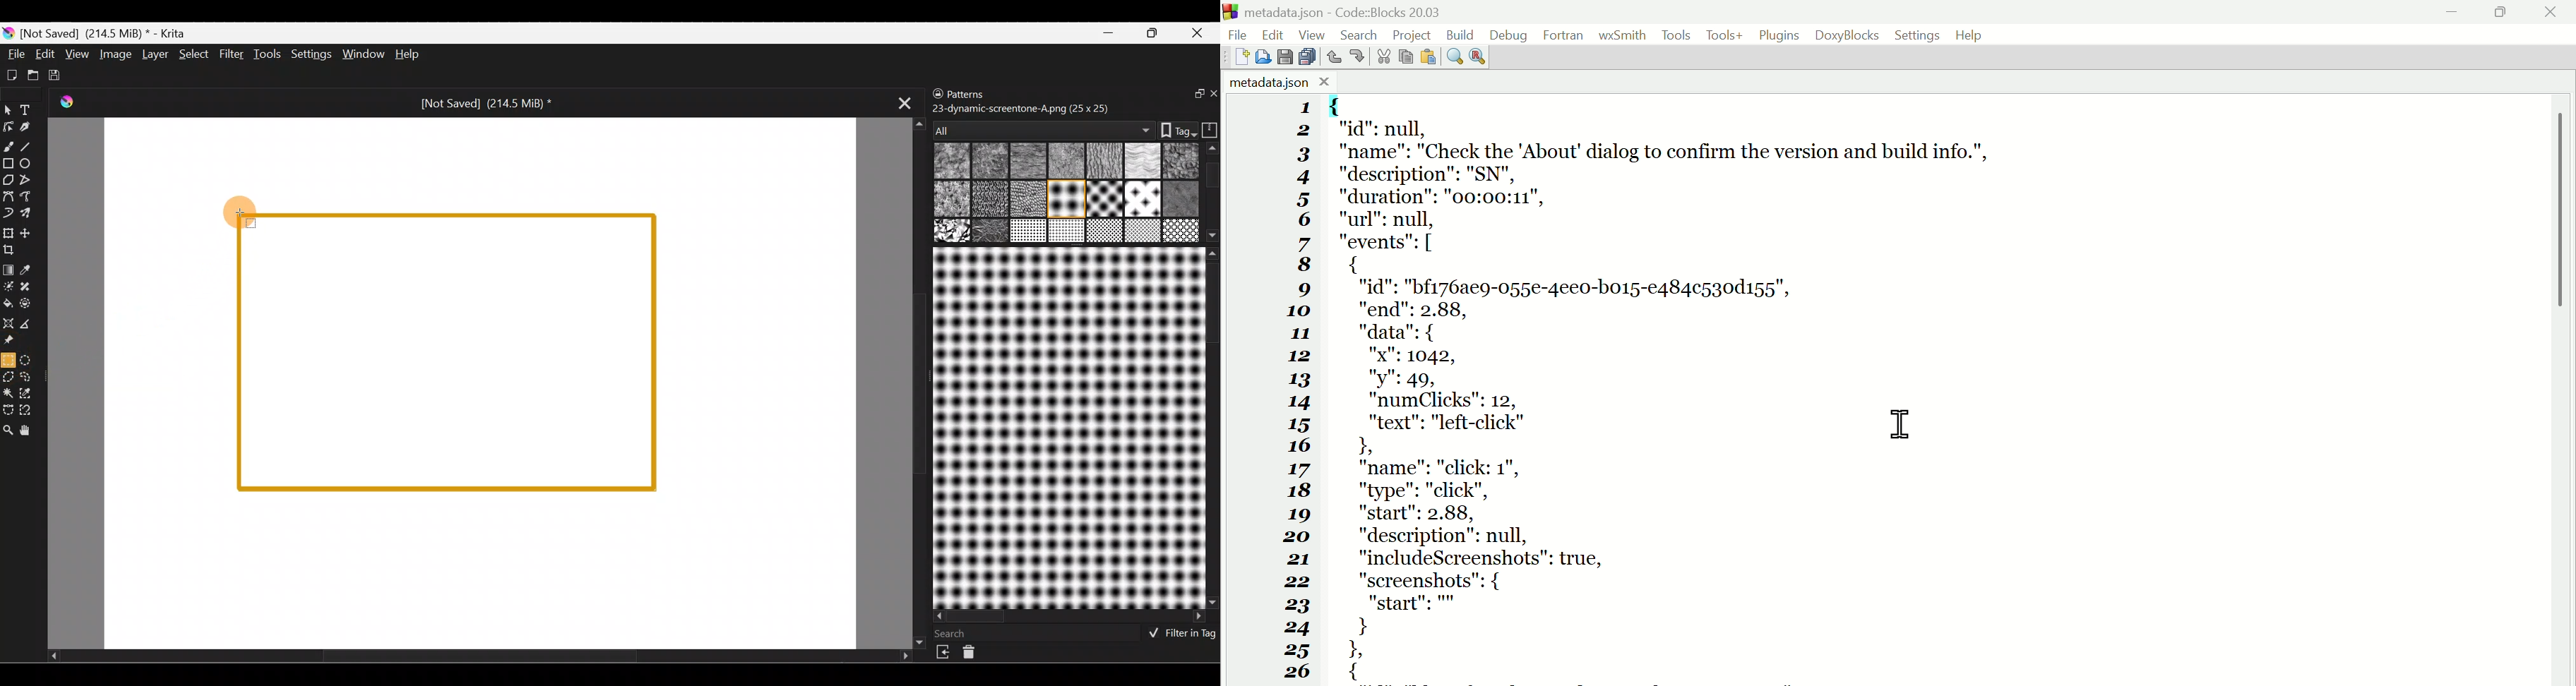  Describe the element at coordinates (1428, 57) in the screenshot. I see `Paste` at that location.